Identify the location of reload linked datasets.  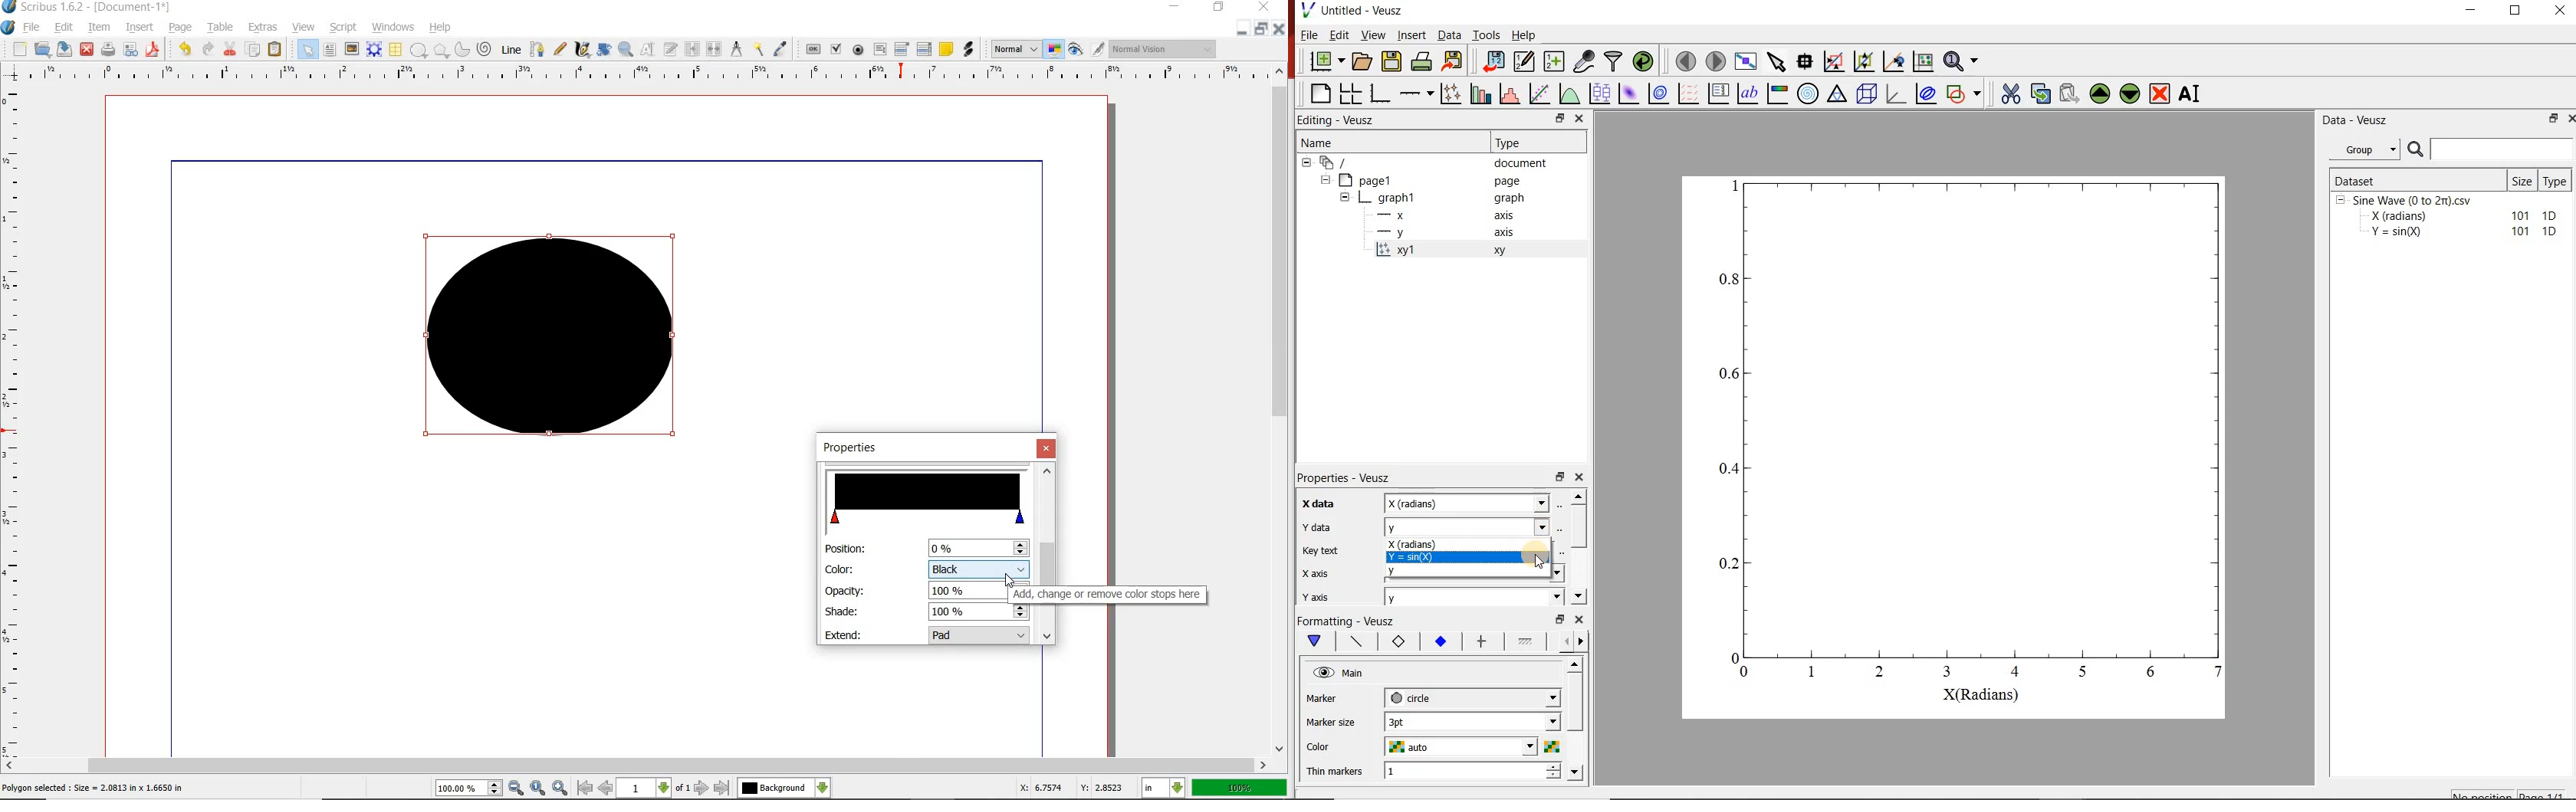
(1645, 61).